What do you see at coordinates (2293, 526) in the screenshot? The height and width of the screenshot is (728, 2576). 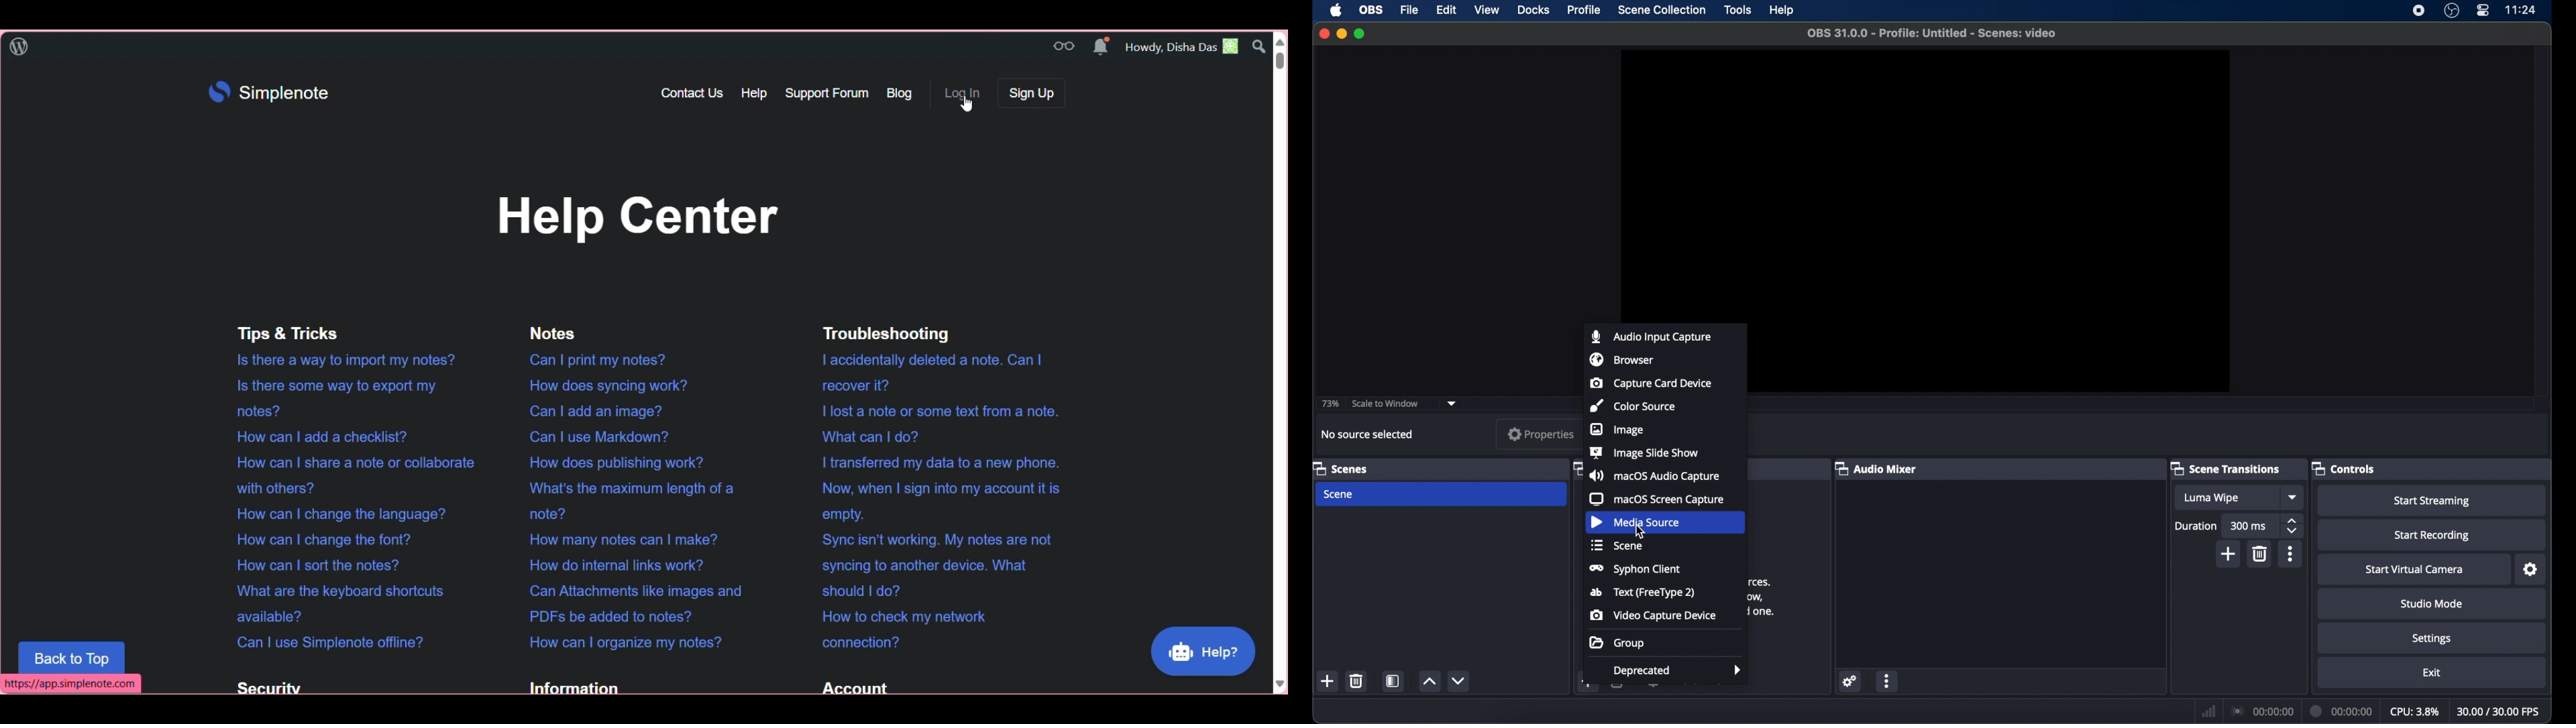 I see `stepper buttons` at bounding box center [2293, 526].